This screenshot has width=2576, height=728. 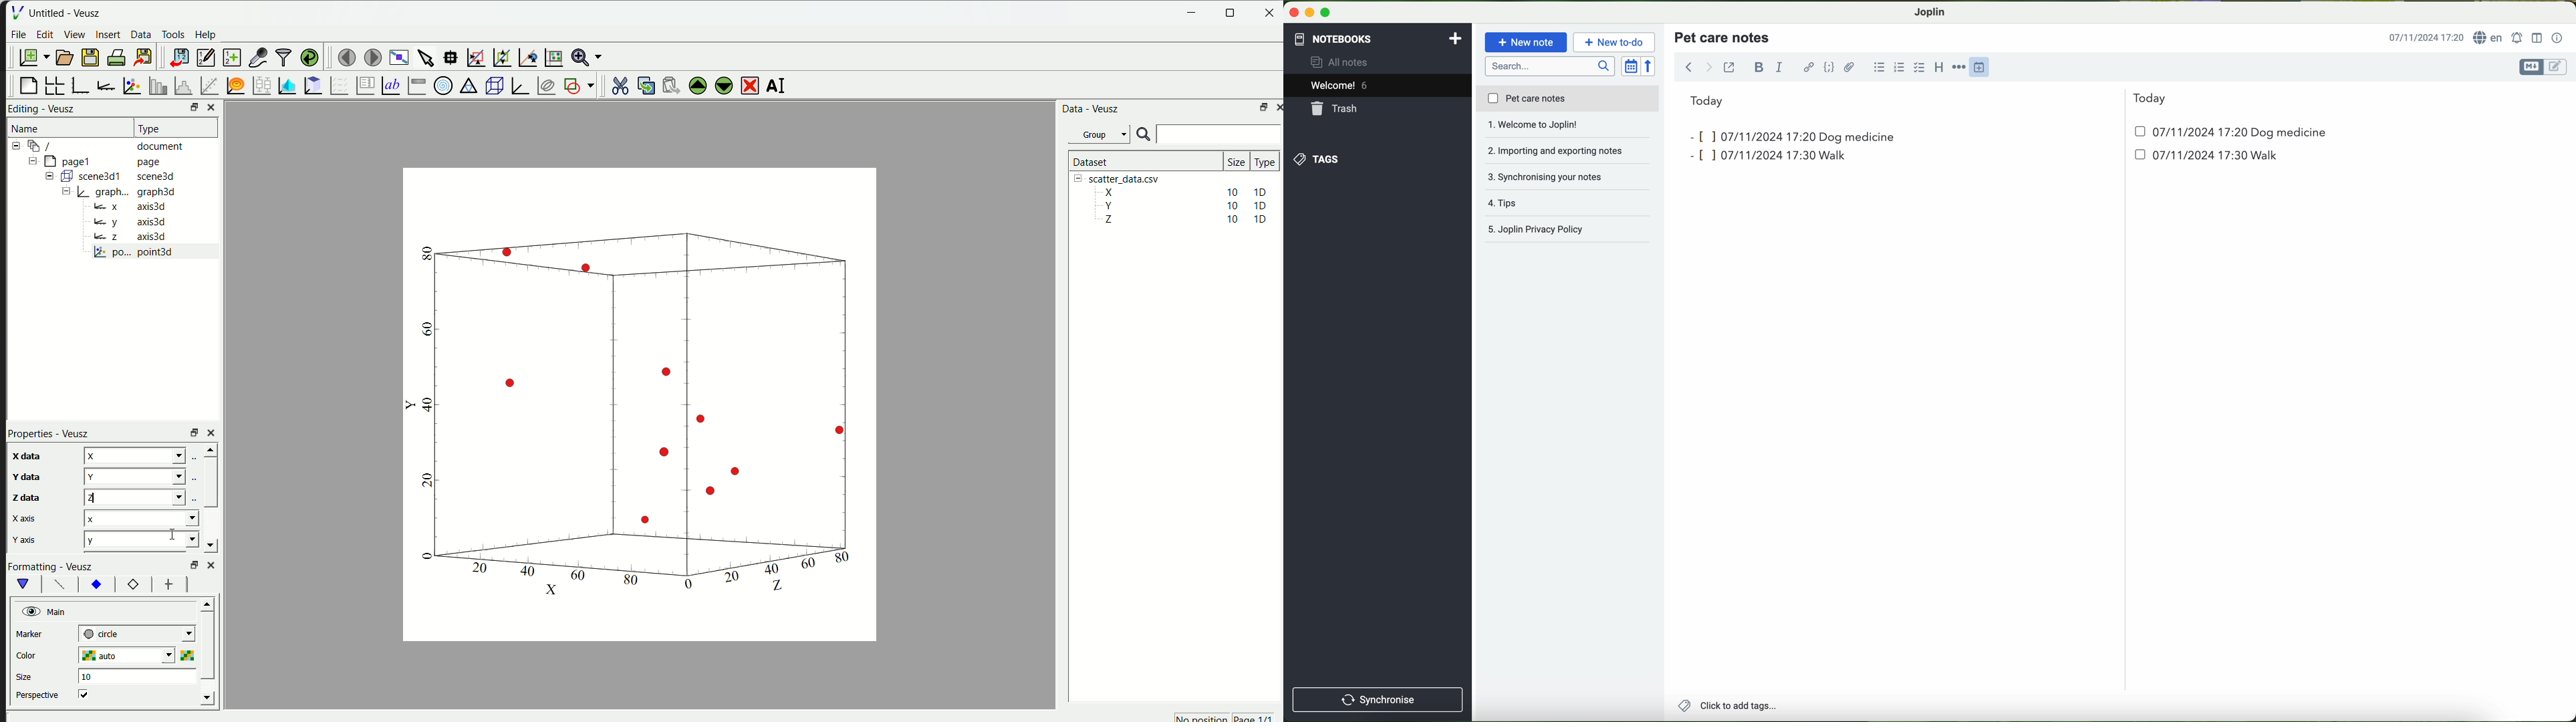 I want to click on synchronising your notes, so click(x=1568, y=152).